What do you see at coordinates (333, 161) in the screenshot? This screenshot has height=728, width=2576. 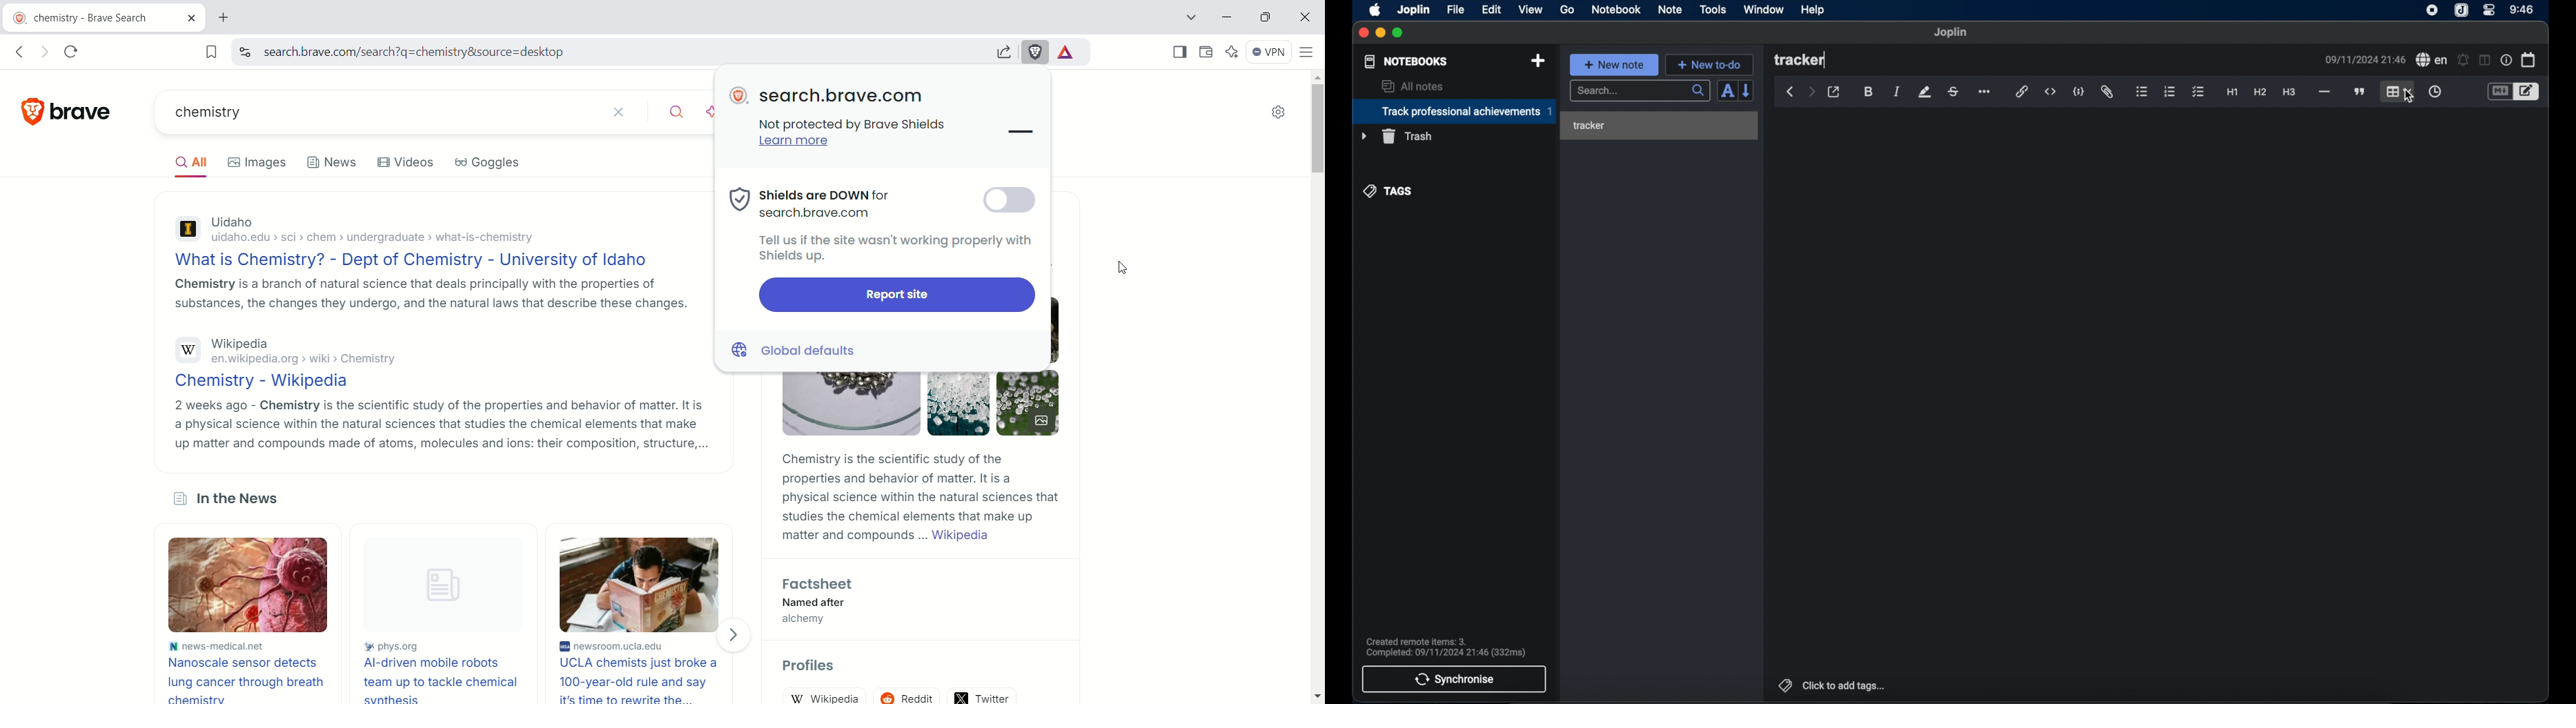 I see `News` at bounding box center [333, 161].